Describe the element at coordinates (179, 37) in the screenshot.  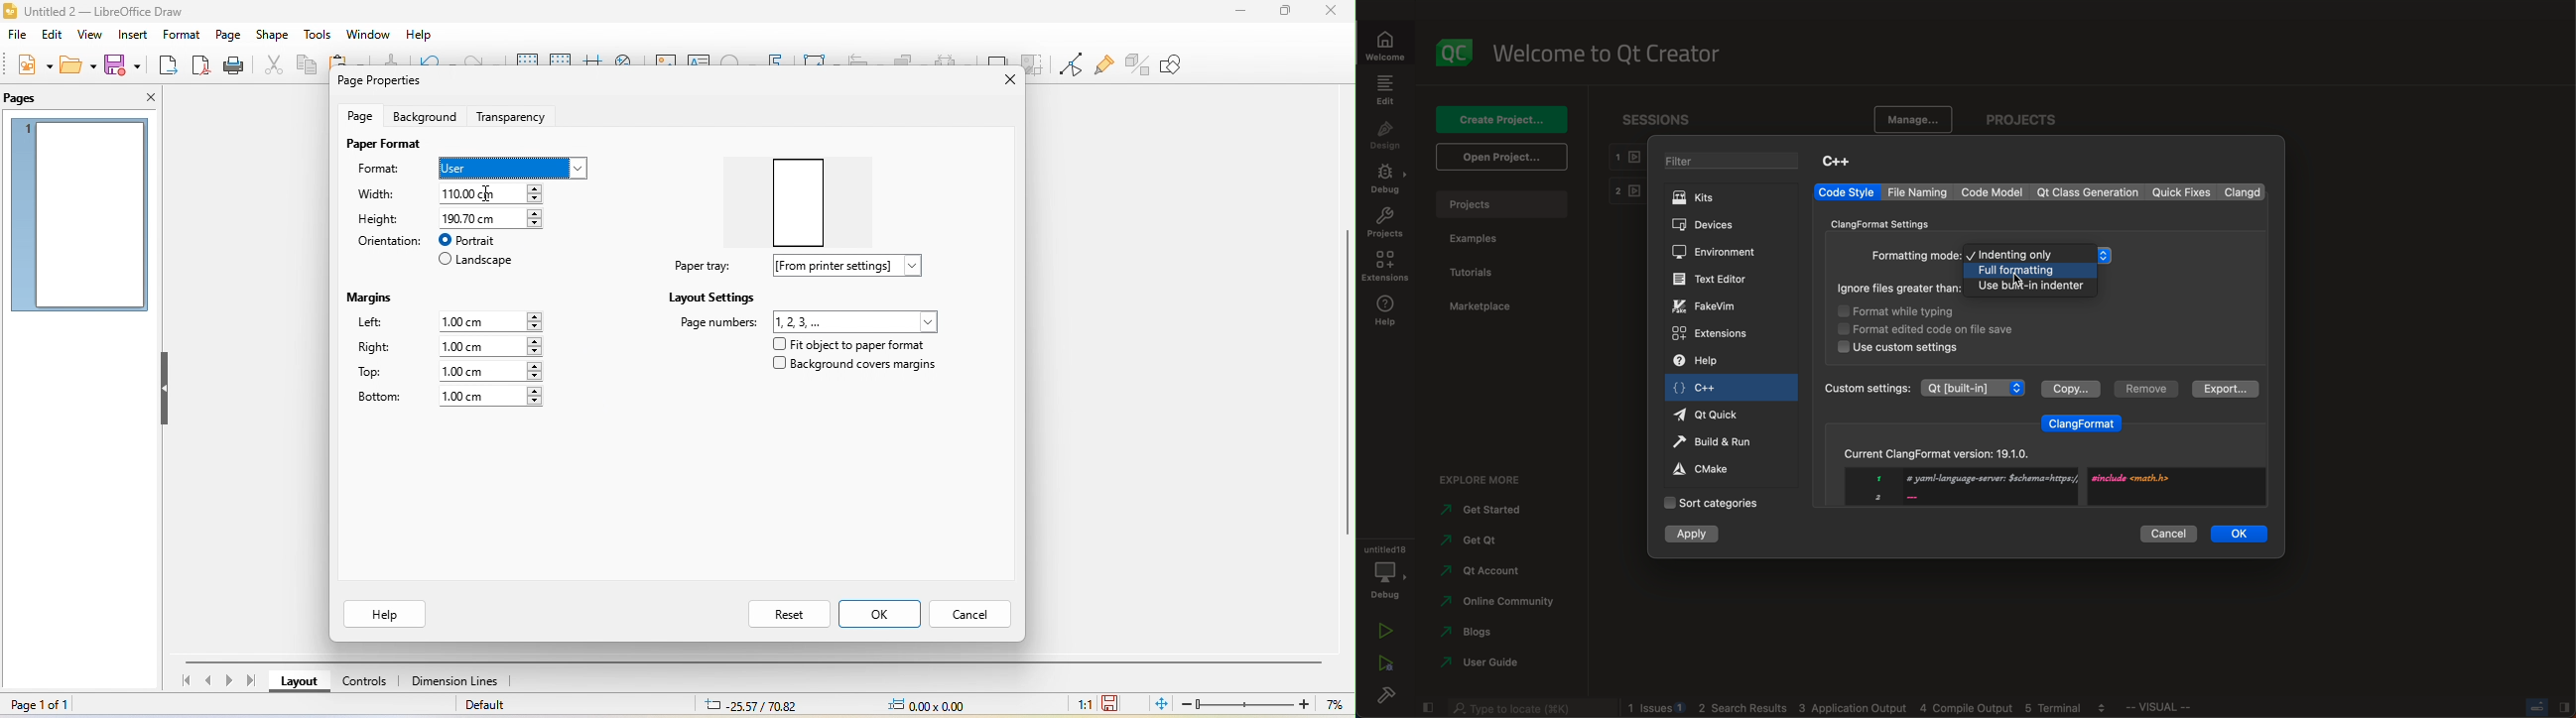
I see `format` at that location.